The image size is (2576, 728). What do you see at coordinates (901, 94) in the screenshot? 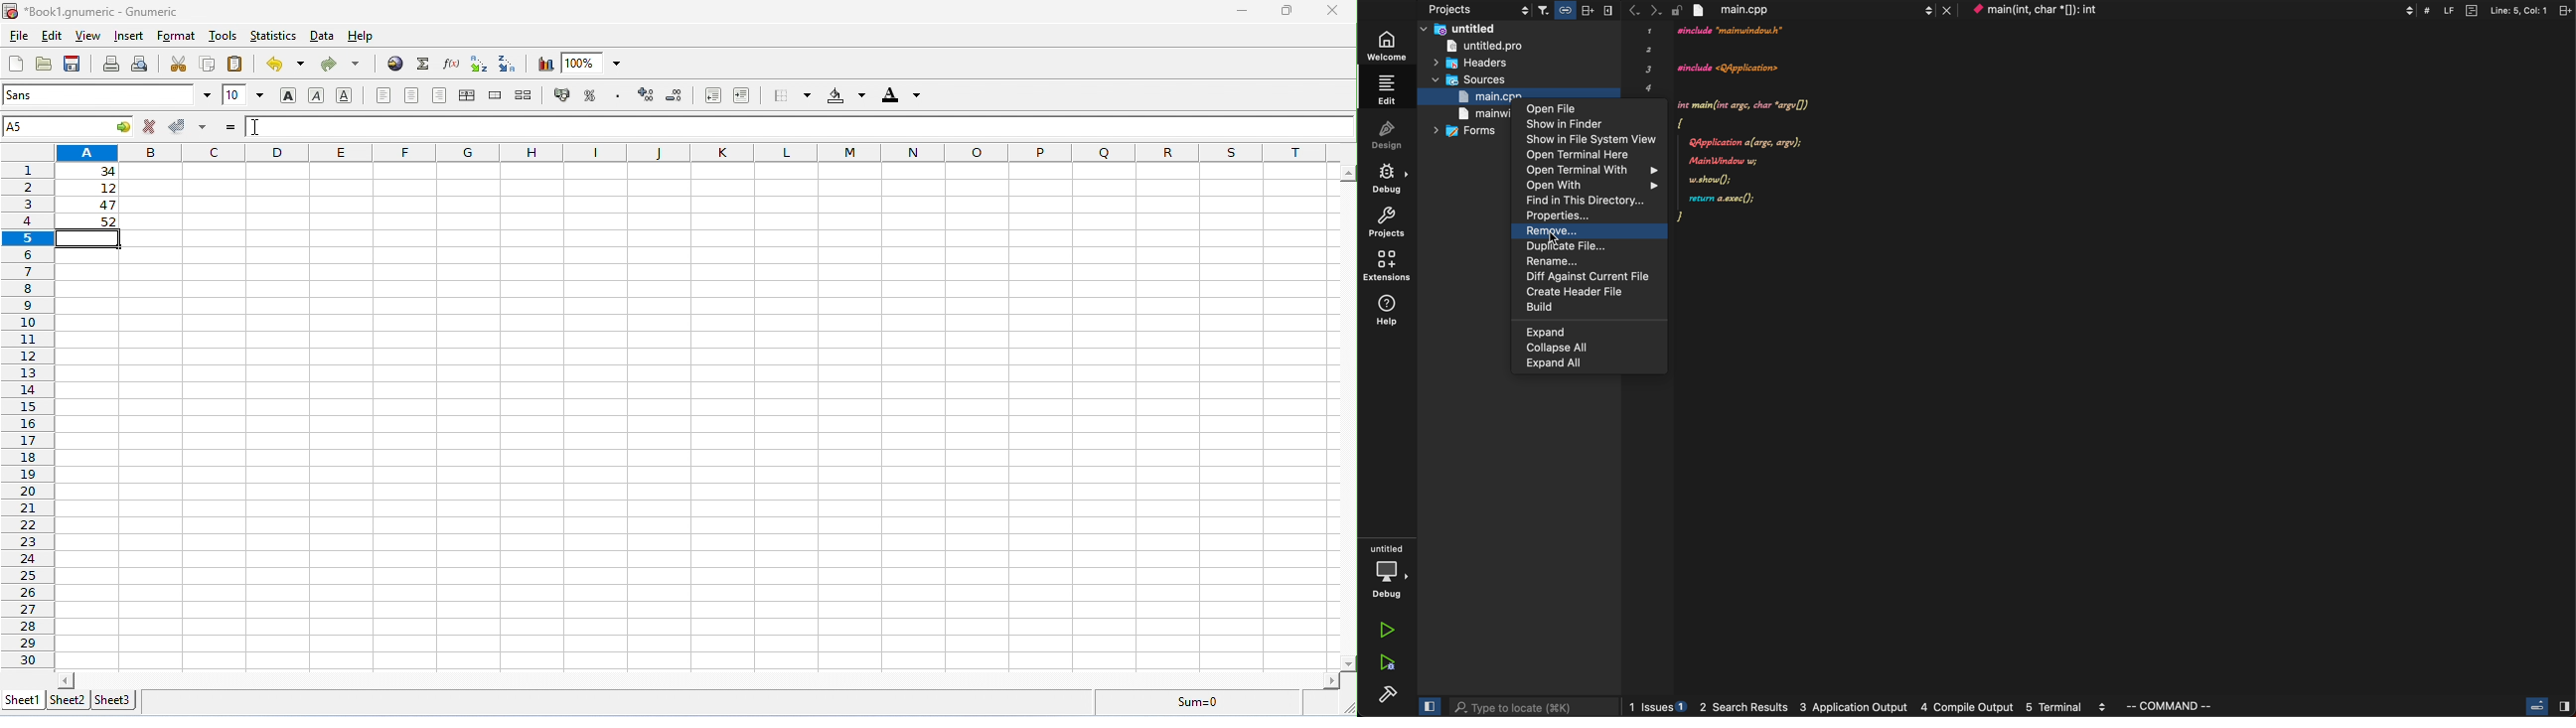
I see `foreground` at bounding box center [901, 94].